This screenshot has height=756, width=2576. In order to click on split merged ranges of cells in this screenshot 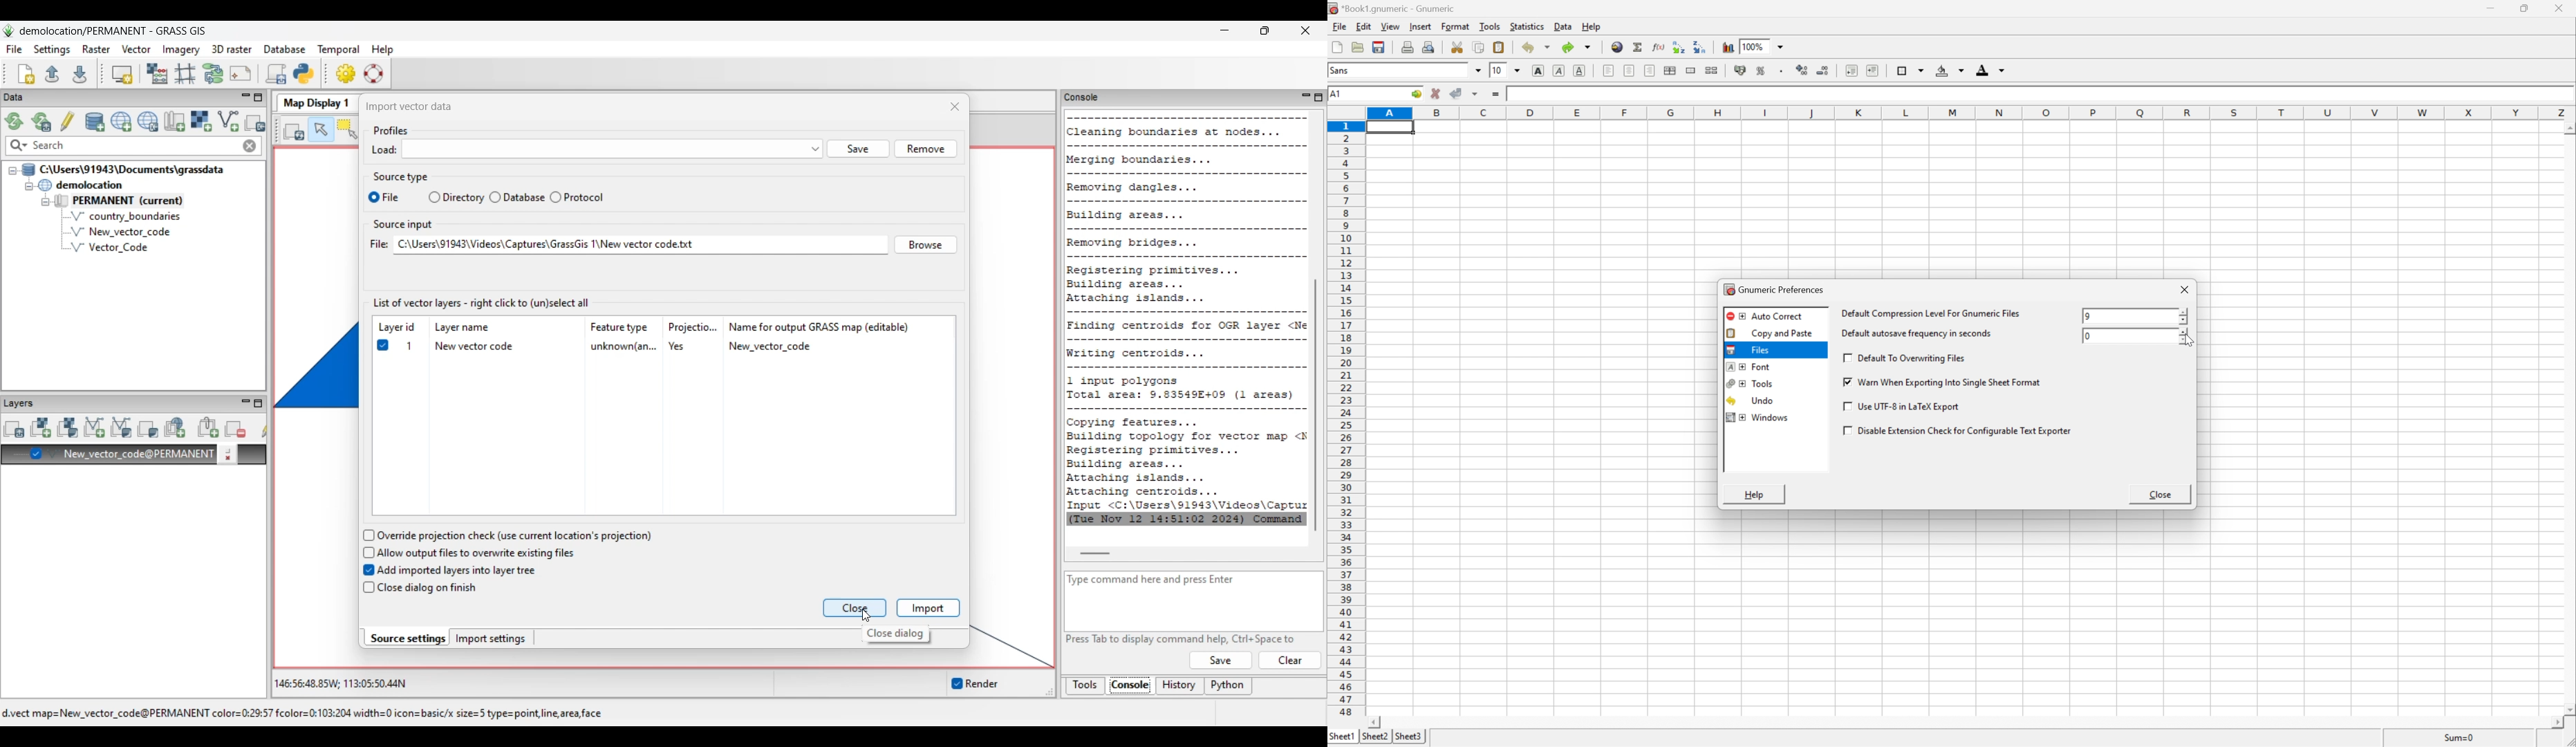, I will do `click(1712, 71)`.